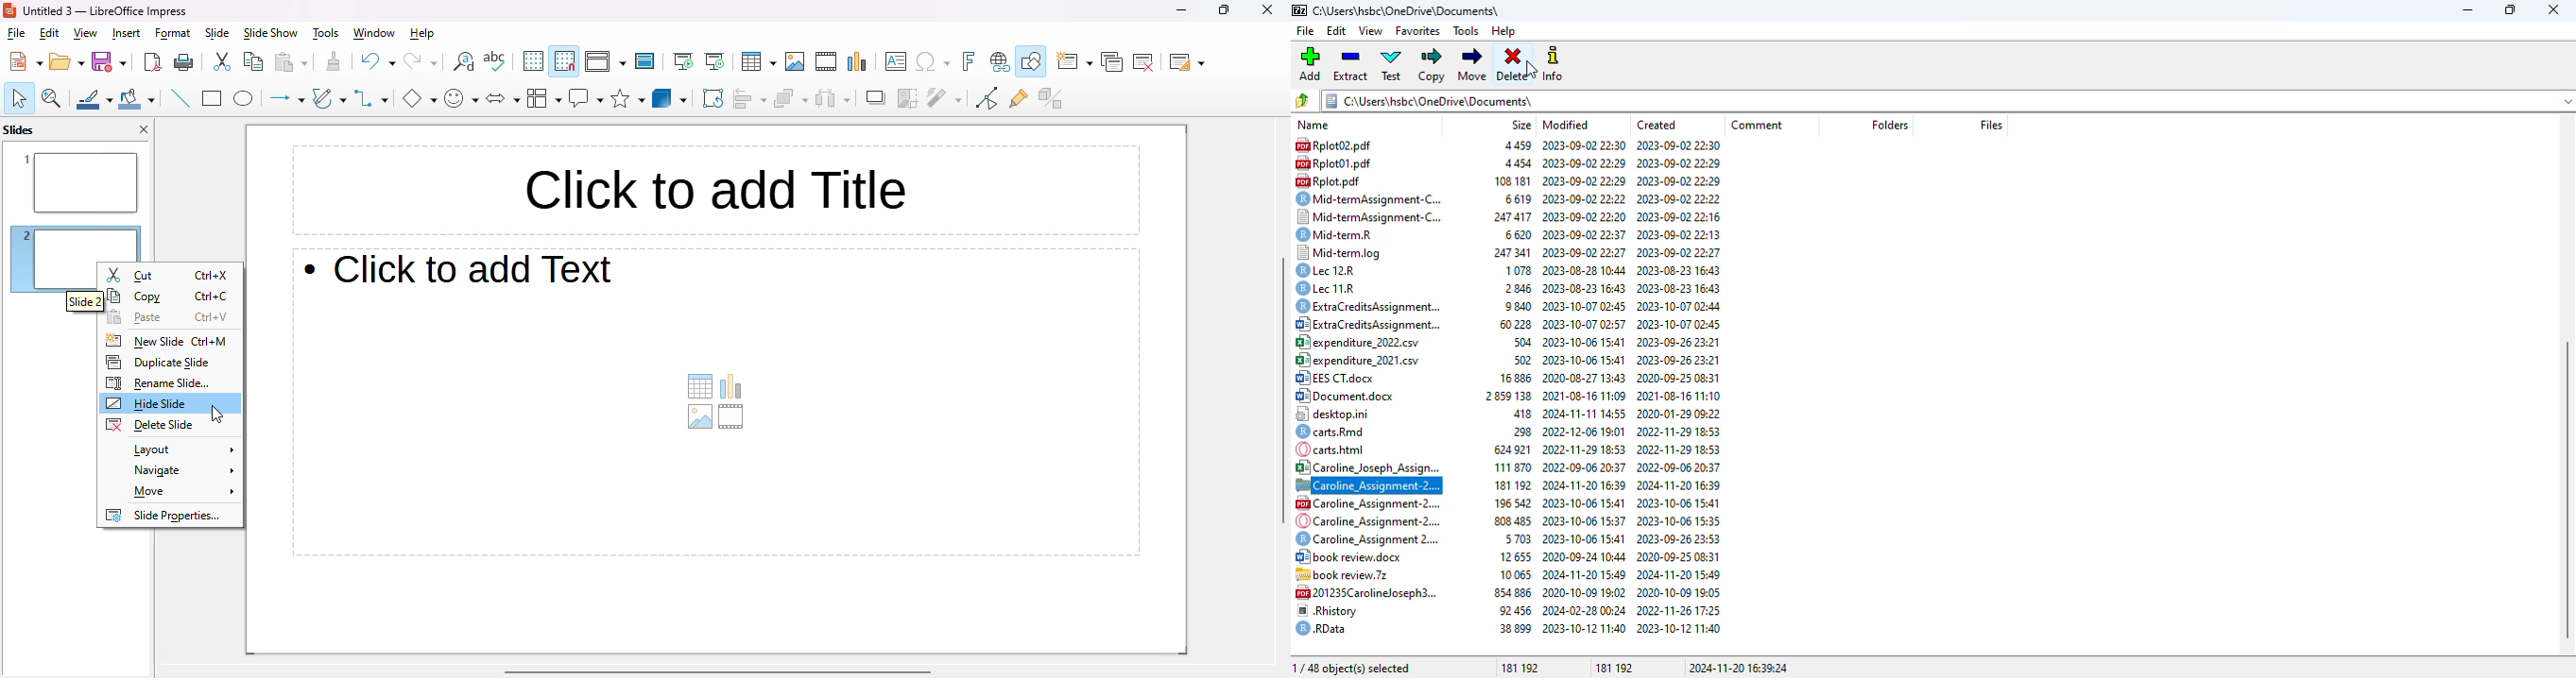 This screenshot has width=2576, height=700. What do you see at coordinates (1514, 573) in the screenshot?
I see `10 065` at bounding box center [1514, 573].